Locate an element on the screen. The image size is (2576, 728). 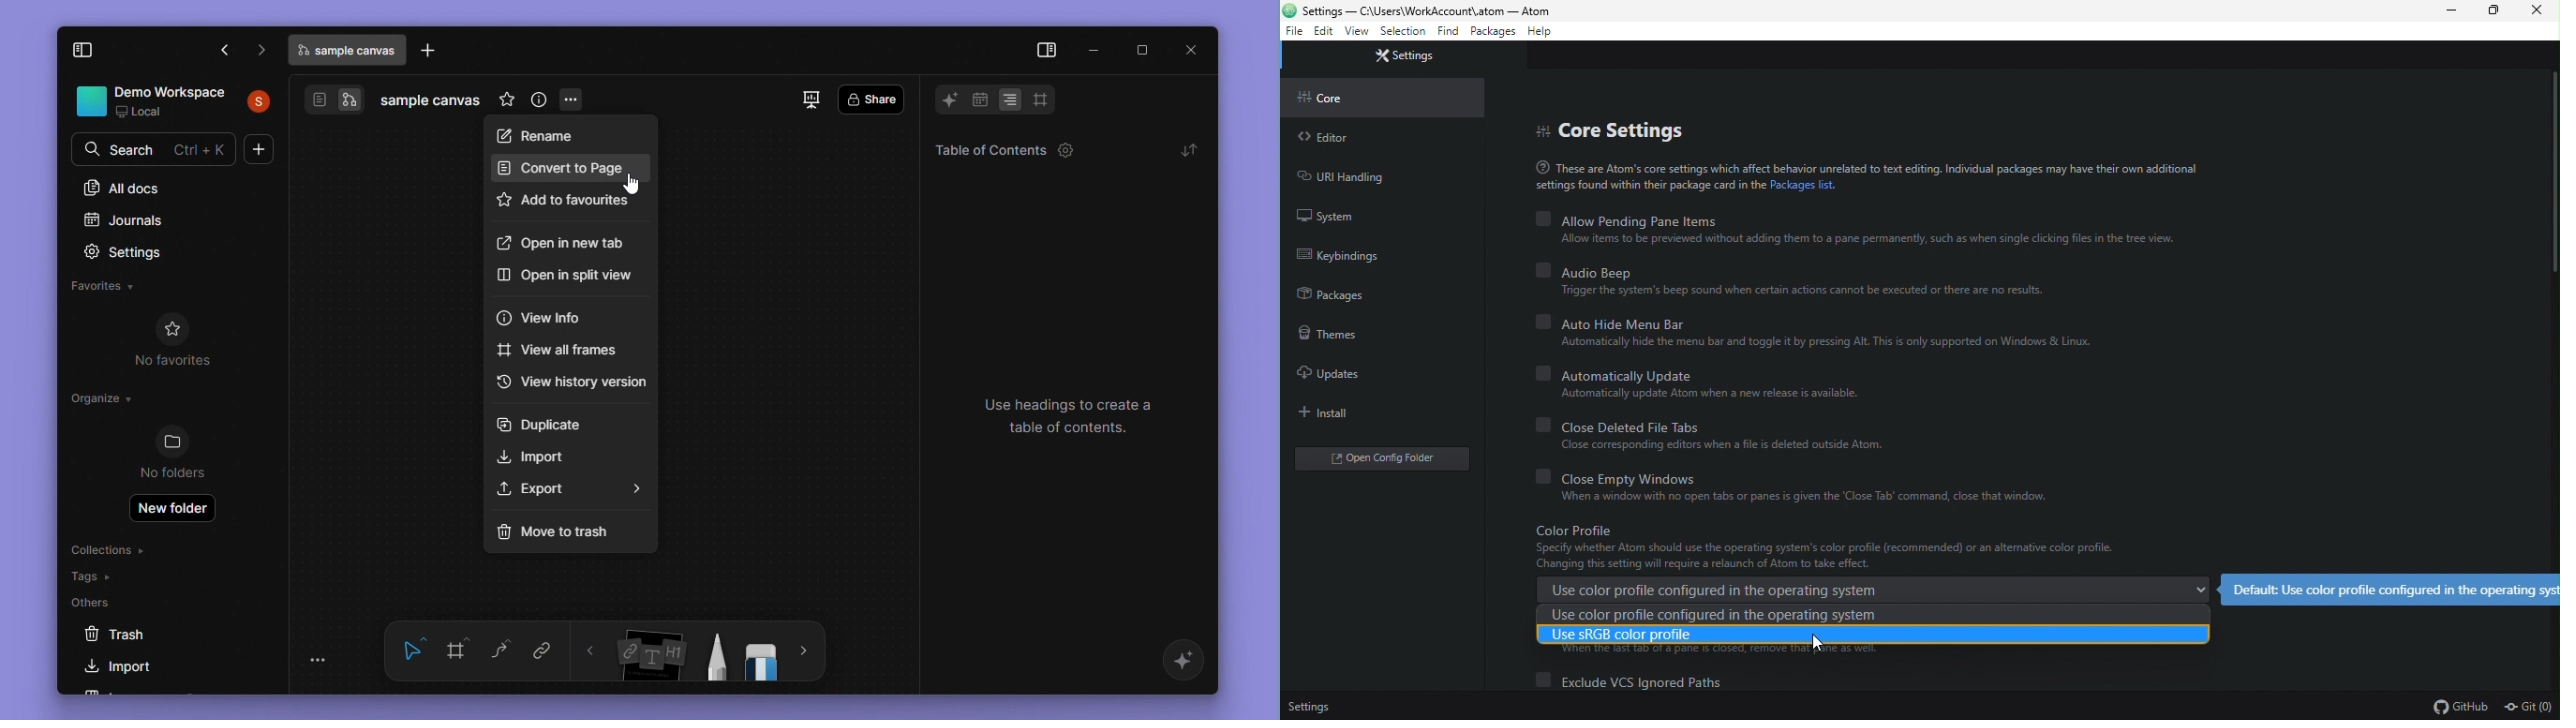
themes is located at coordinates (1330, 332).